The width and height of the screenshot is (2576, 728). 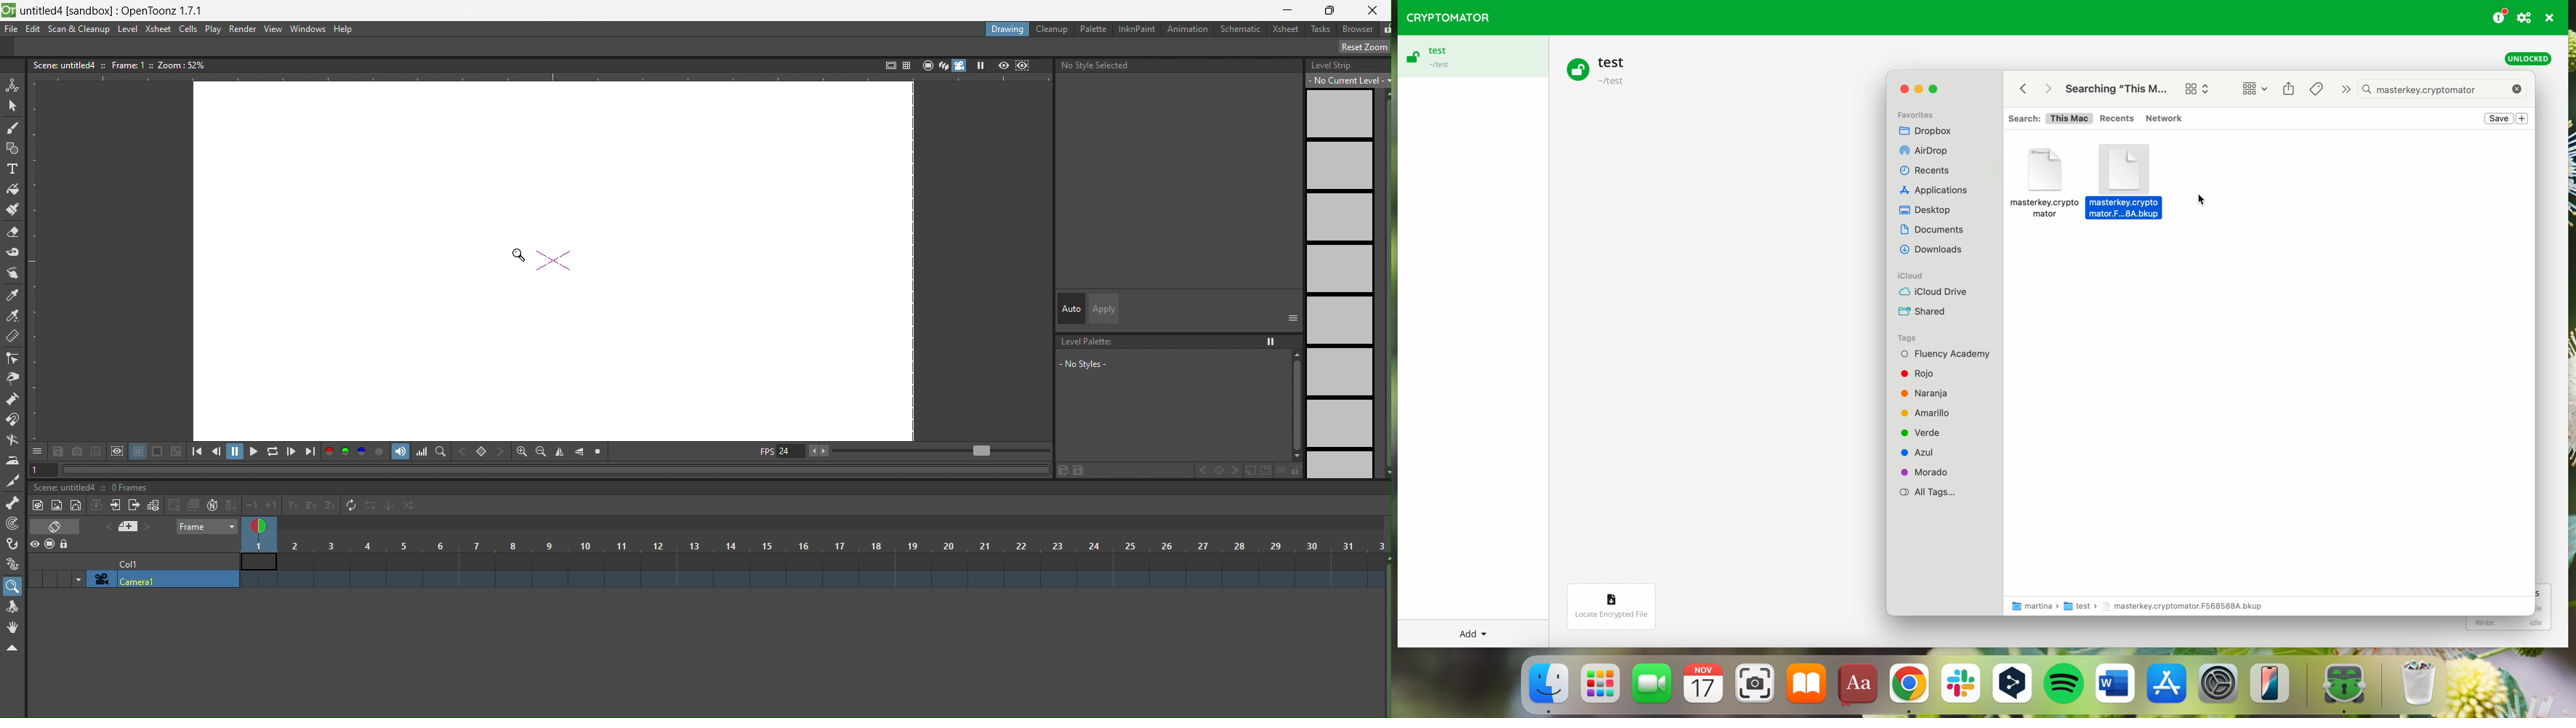 What do you see at coordinates (14, 504) in the screenshot?
I see `skeleton tool` at bounding box center [14, 504].